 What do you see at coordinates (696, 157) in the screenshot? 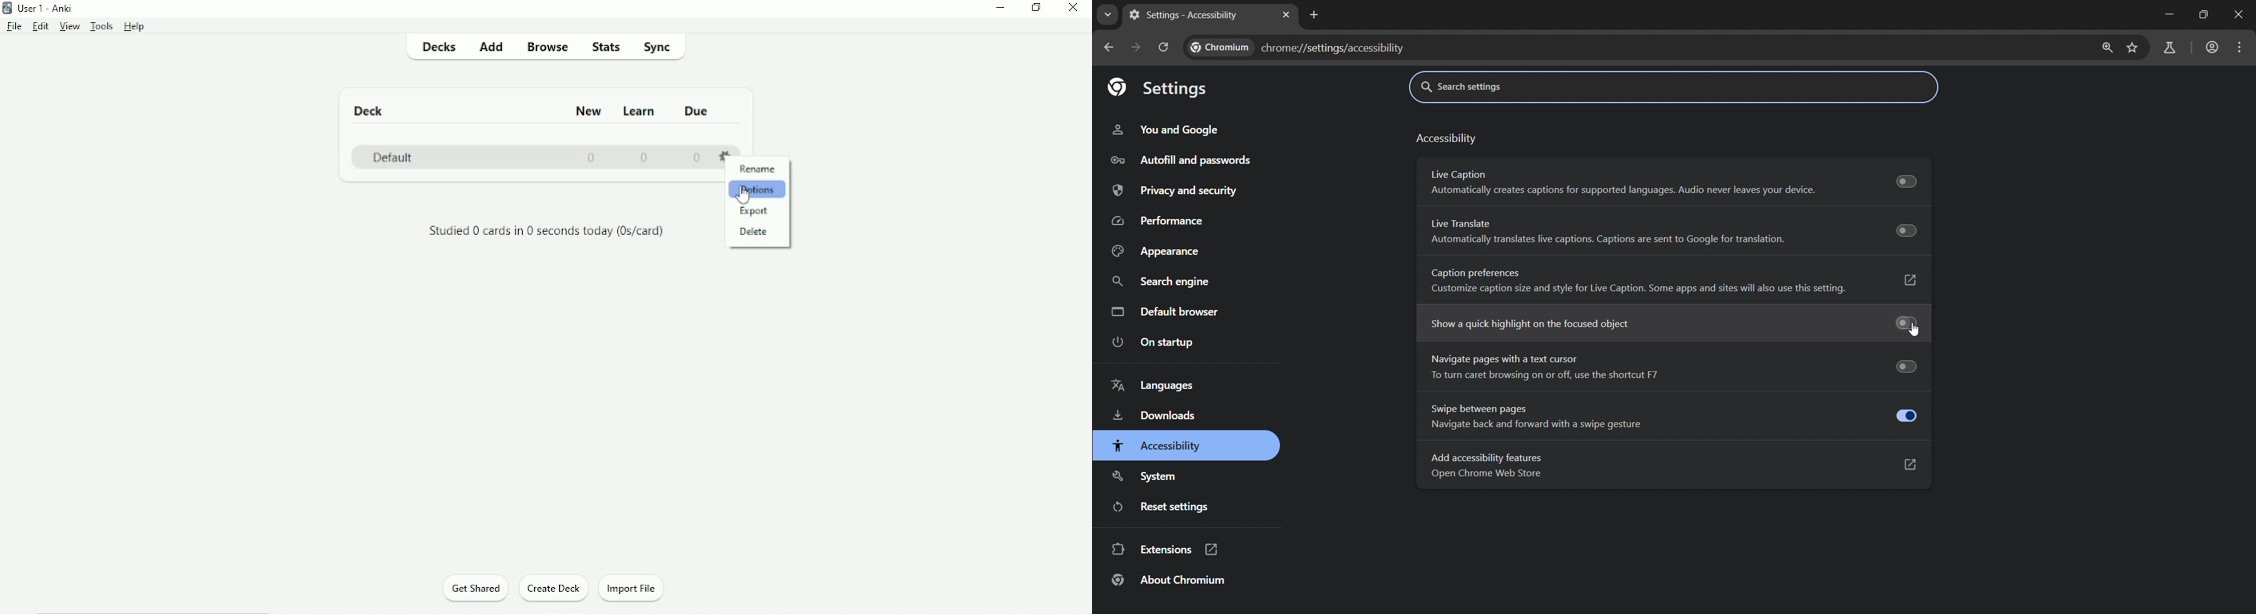
I see `0` at bounding box center [696, 157].